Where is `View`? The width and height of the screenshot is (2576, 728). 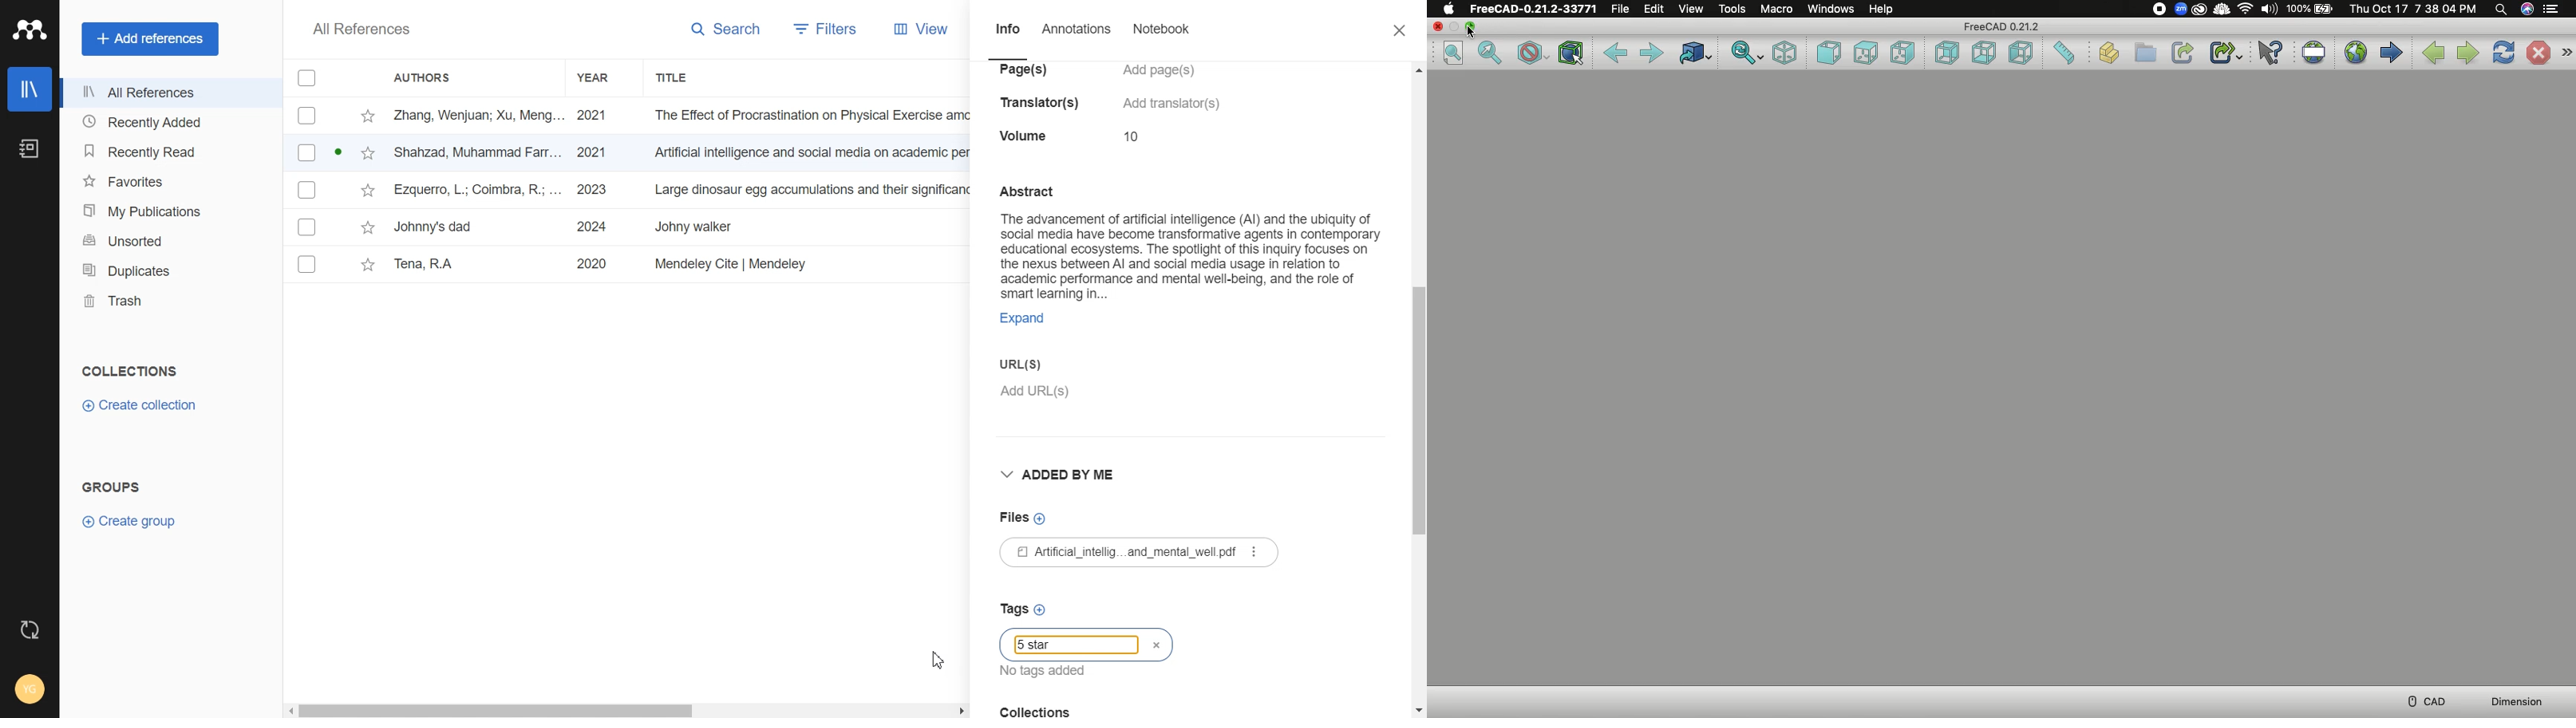
View is located at coordinates (1691, 9).